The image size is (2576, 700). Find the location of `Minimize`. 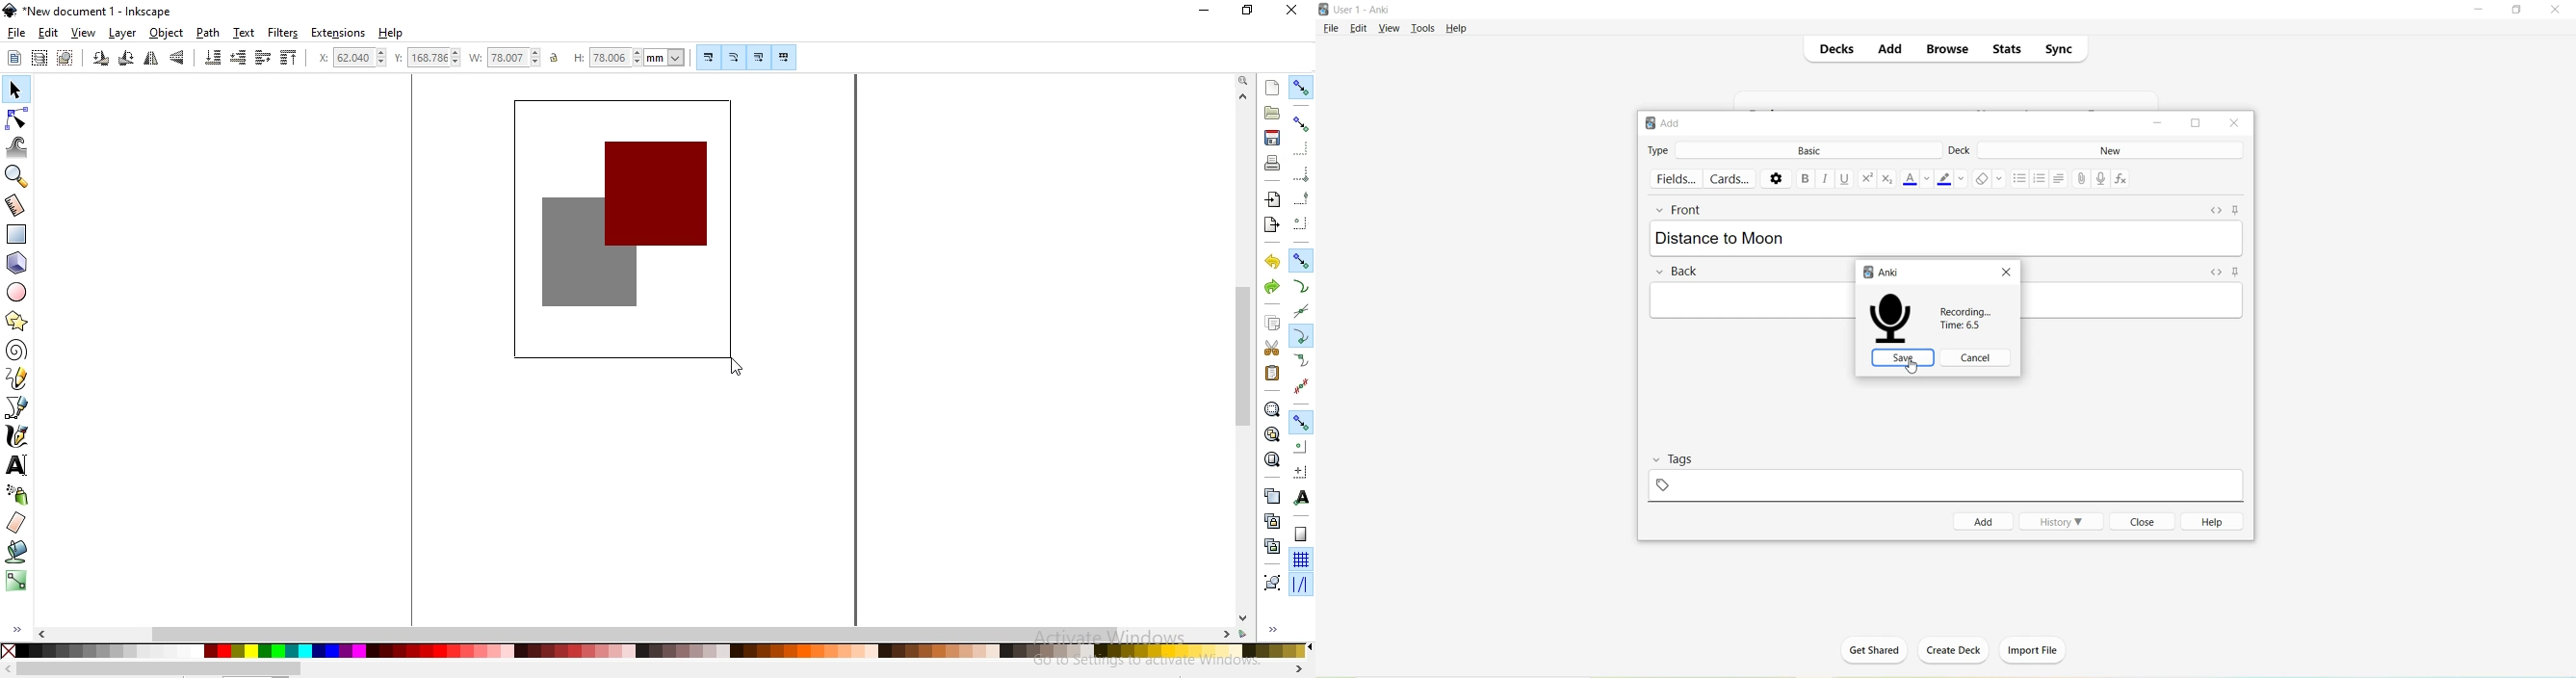

Minimize is located at coordinates (2481, 11).